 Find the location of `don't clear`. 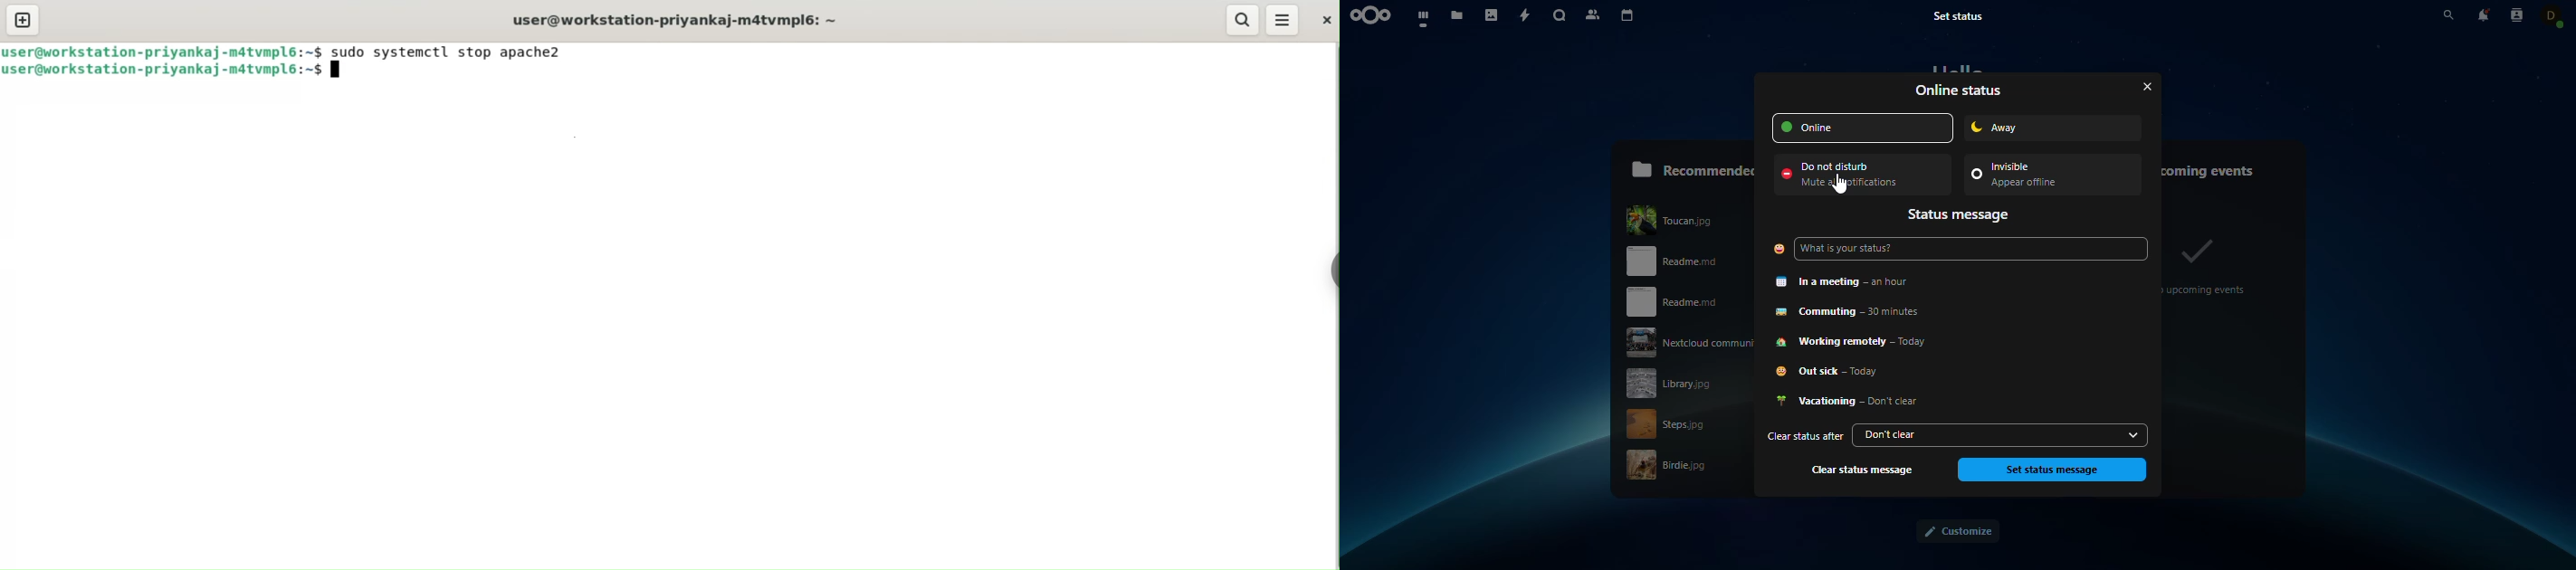

don't clear is located at coordinates (1987, 434).